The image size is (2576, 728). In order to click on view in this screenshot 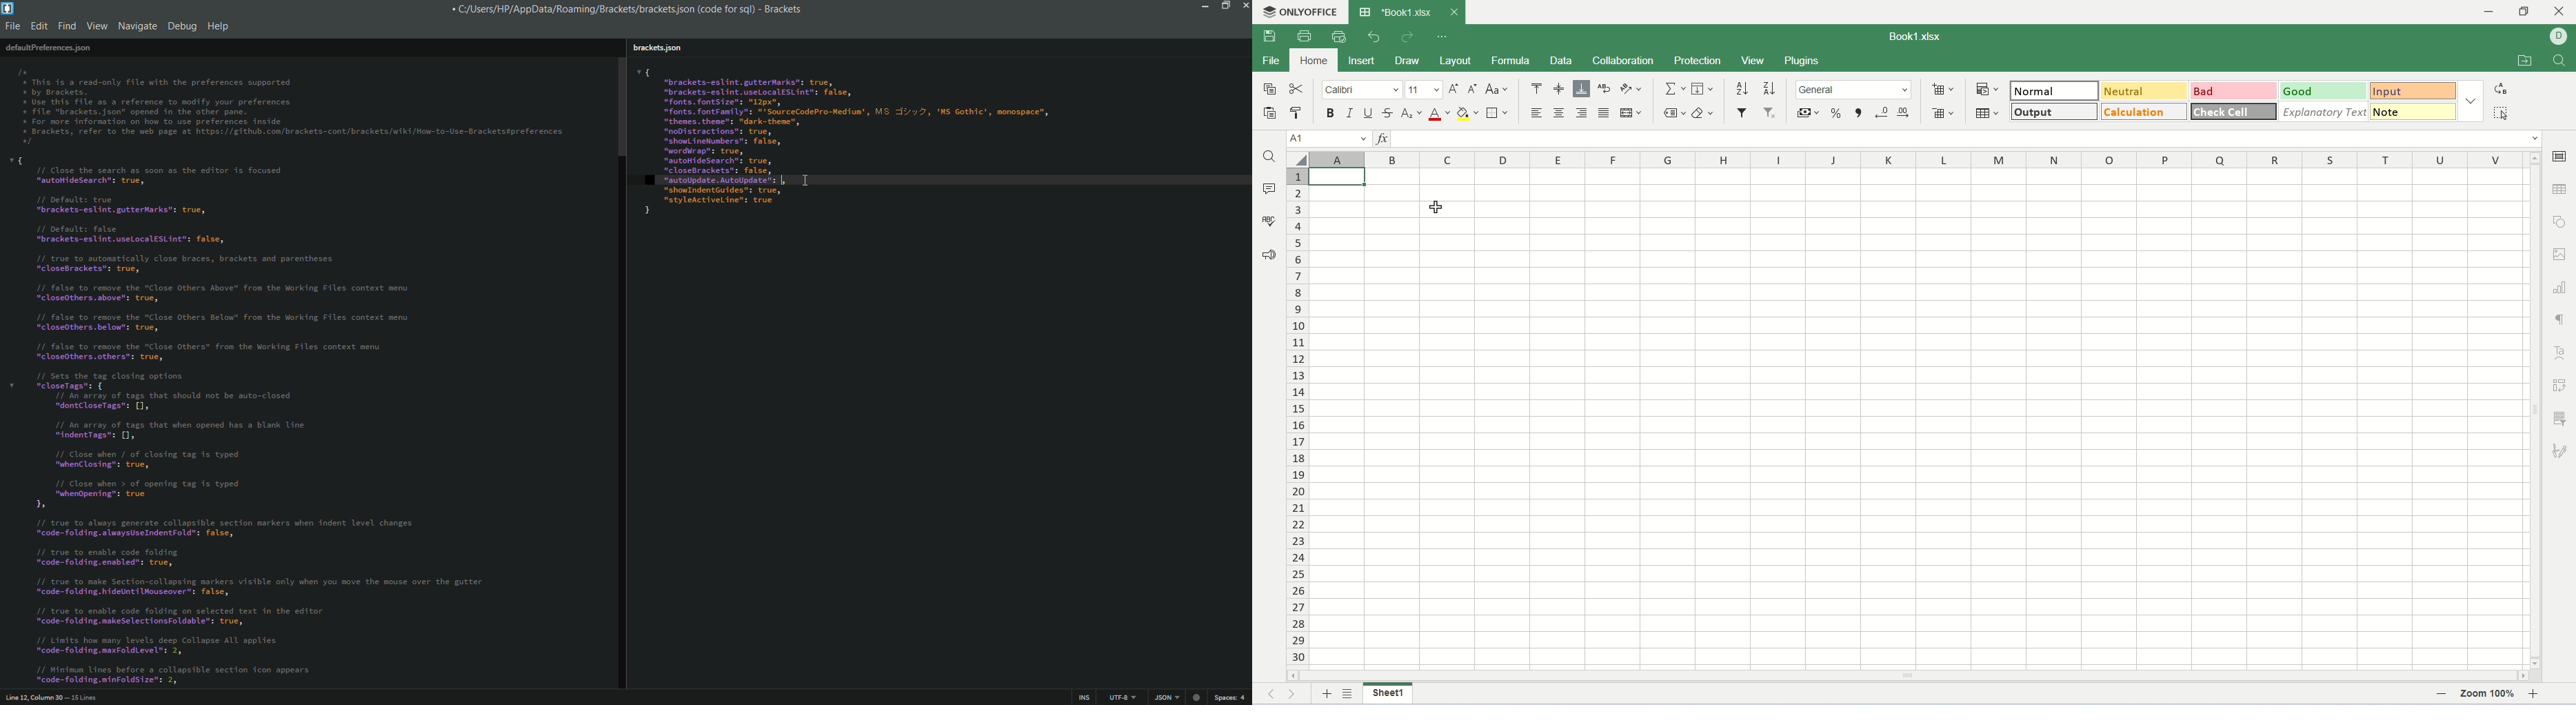, I will do `click(1754, 59)`.